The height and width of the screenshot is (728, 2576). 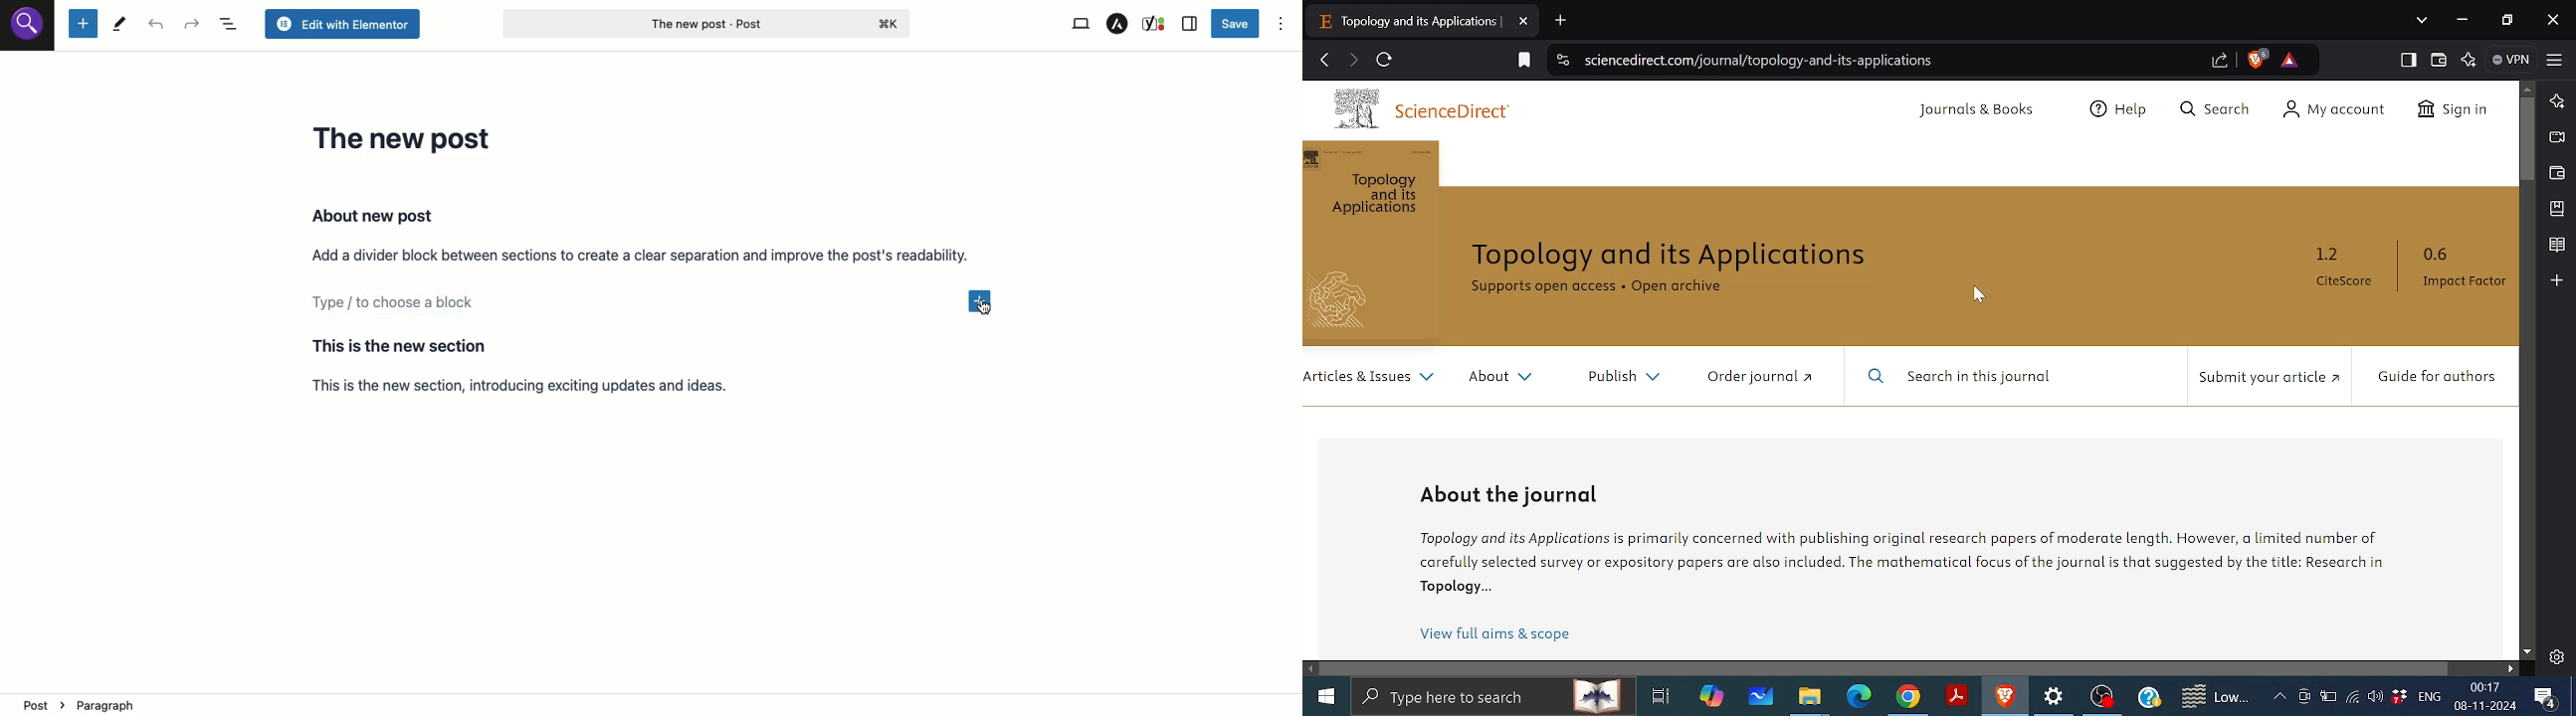 I want to click on topology and its applications, so click(x=1370, y=242).